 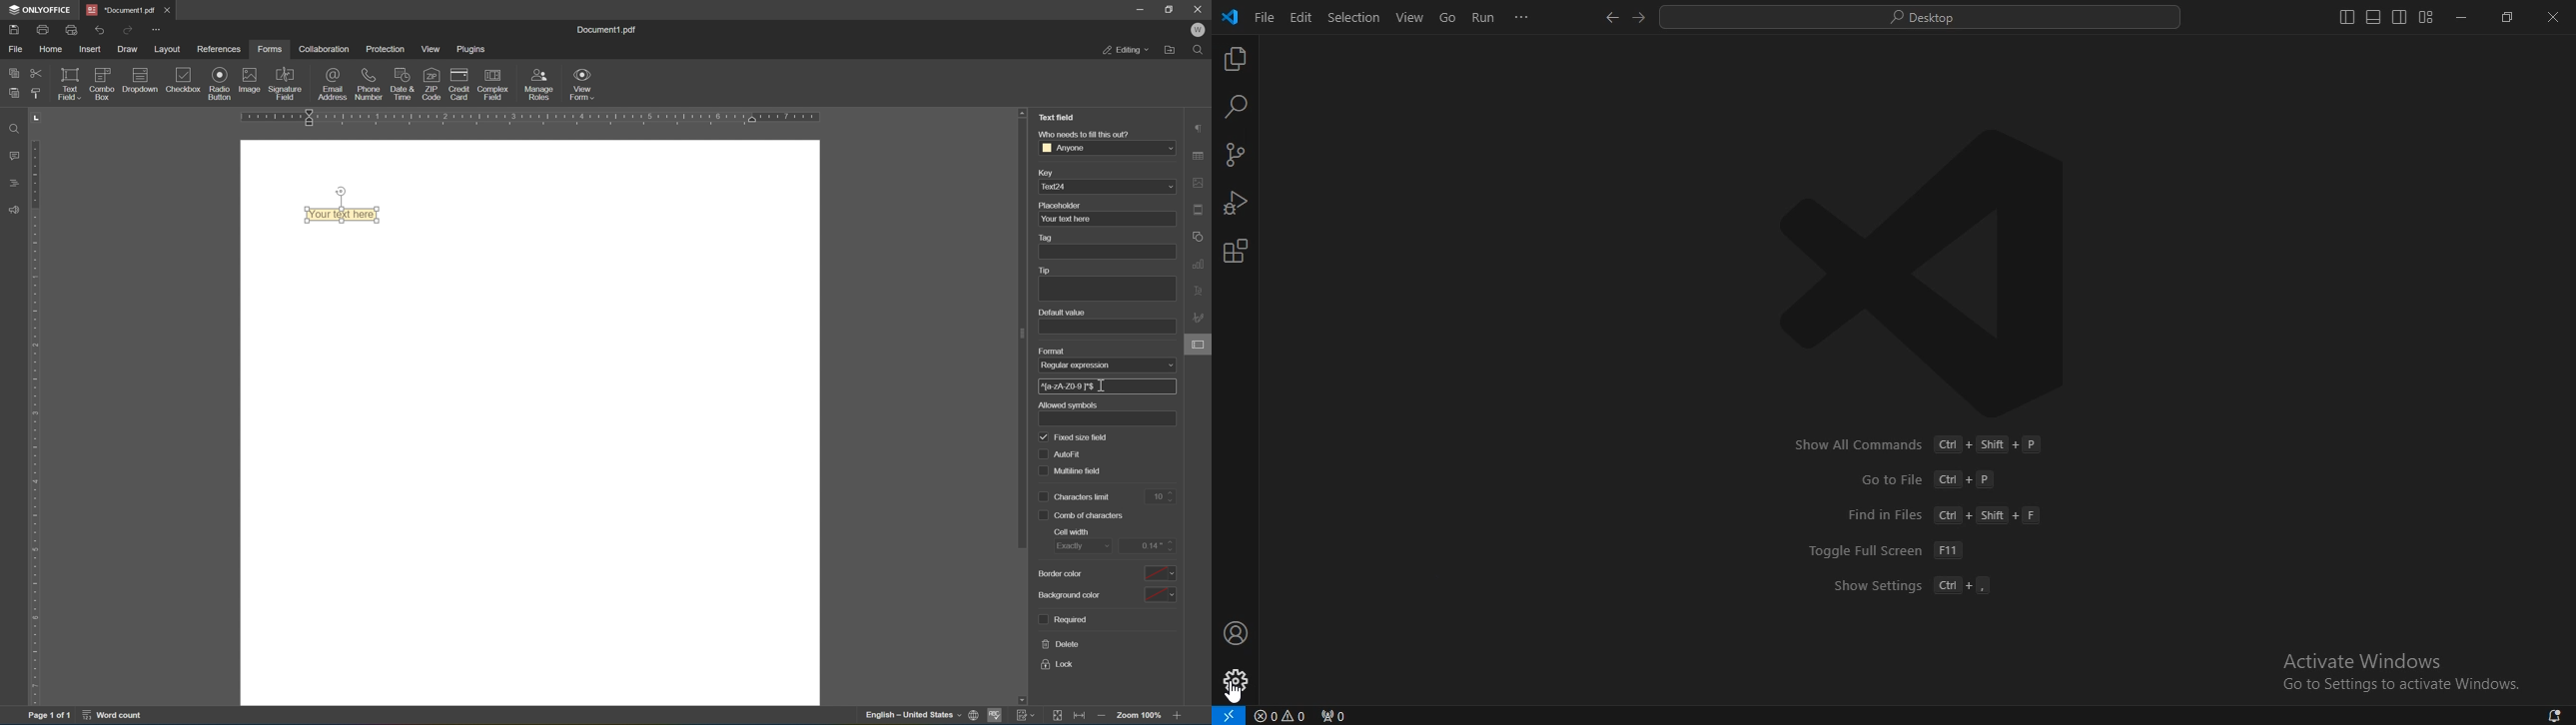 What do you see at coordinates (1148, 545) in the screenshot?
I see `edit cell width` at bounding box center [1148, 545].